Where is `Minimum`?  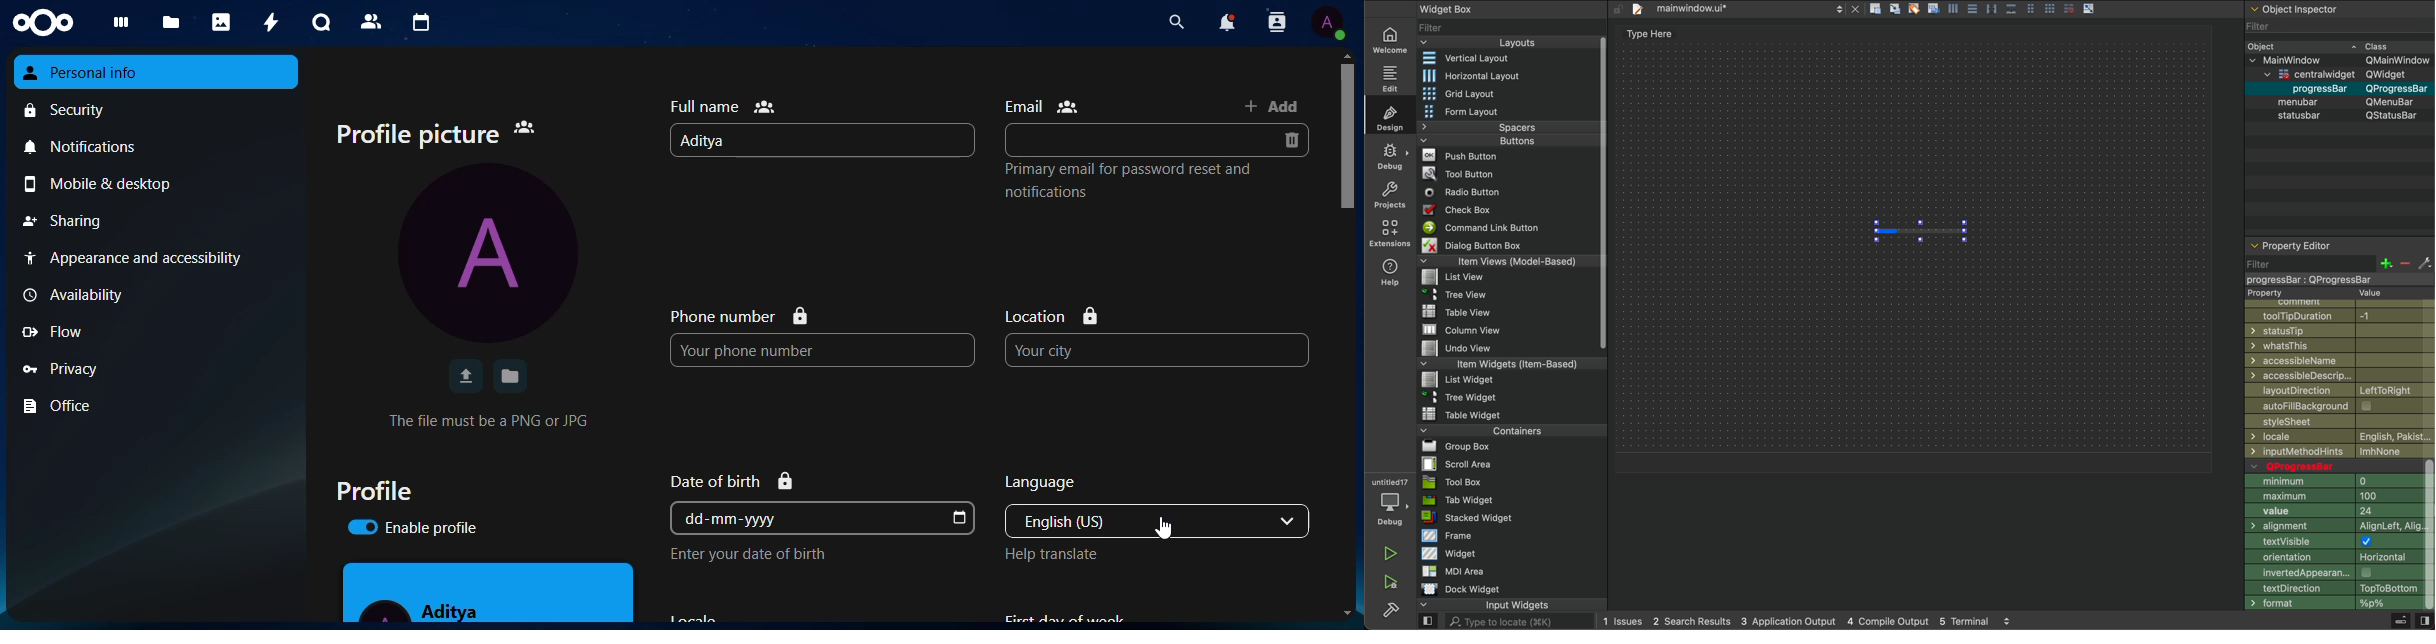 Minimum is located at coordinates (2335, 481).